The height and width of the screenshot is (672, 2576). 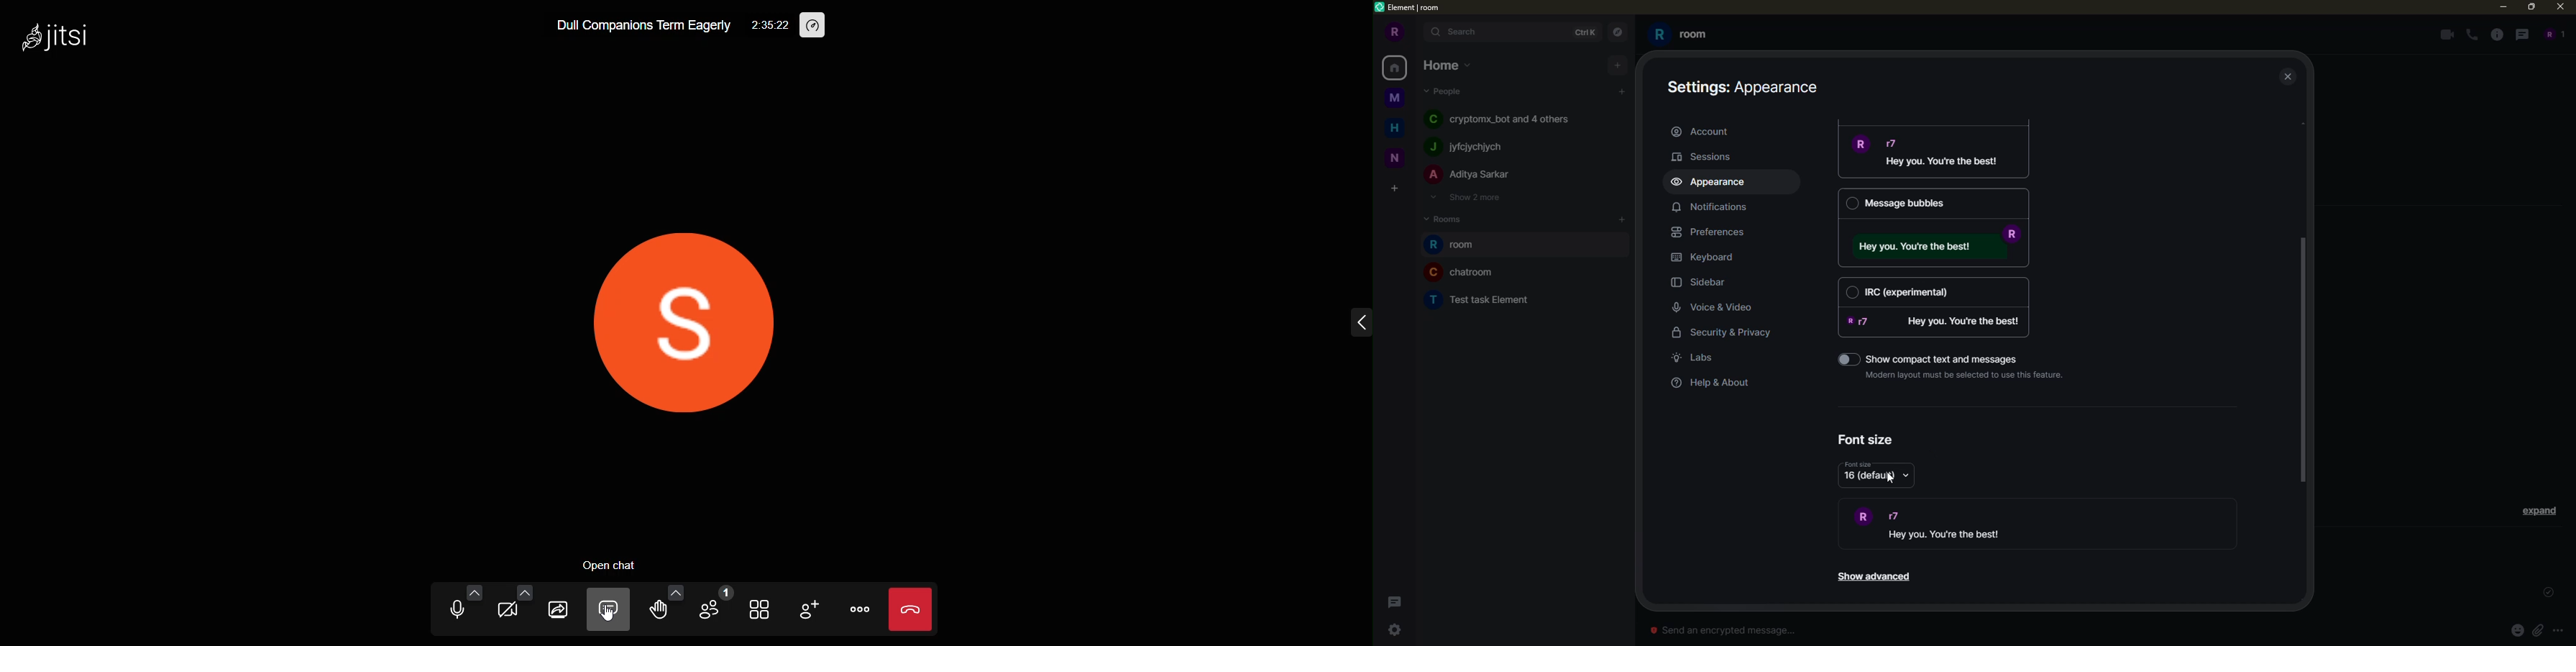 I want to click on pin, so click(x=2538, y=630).